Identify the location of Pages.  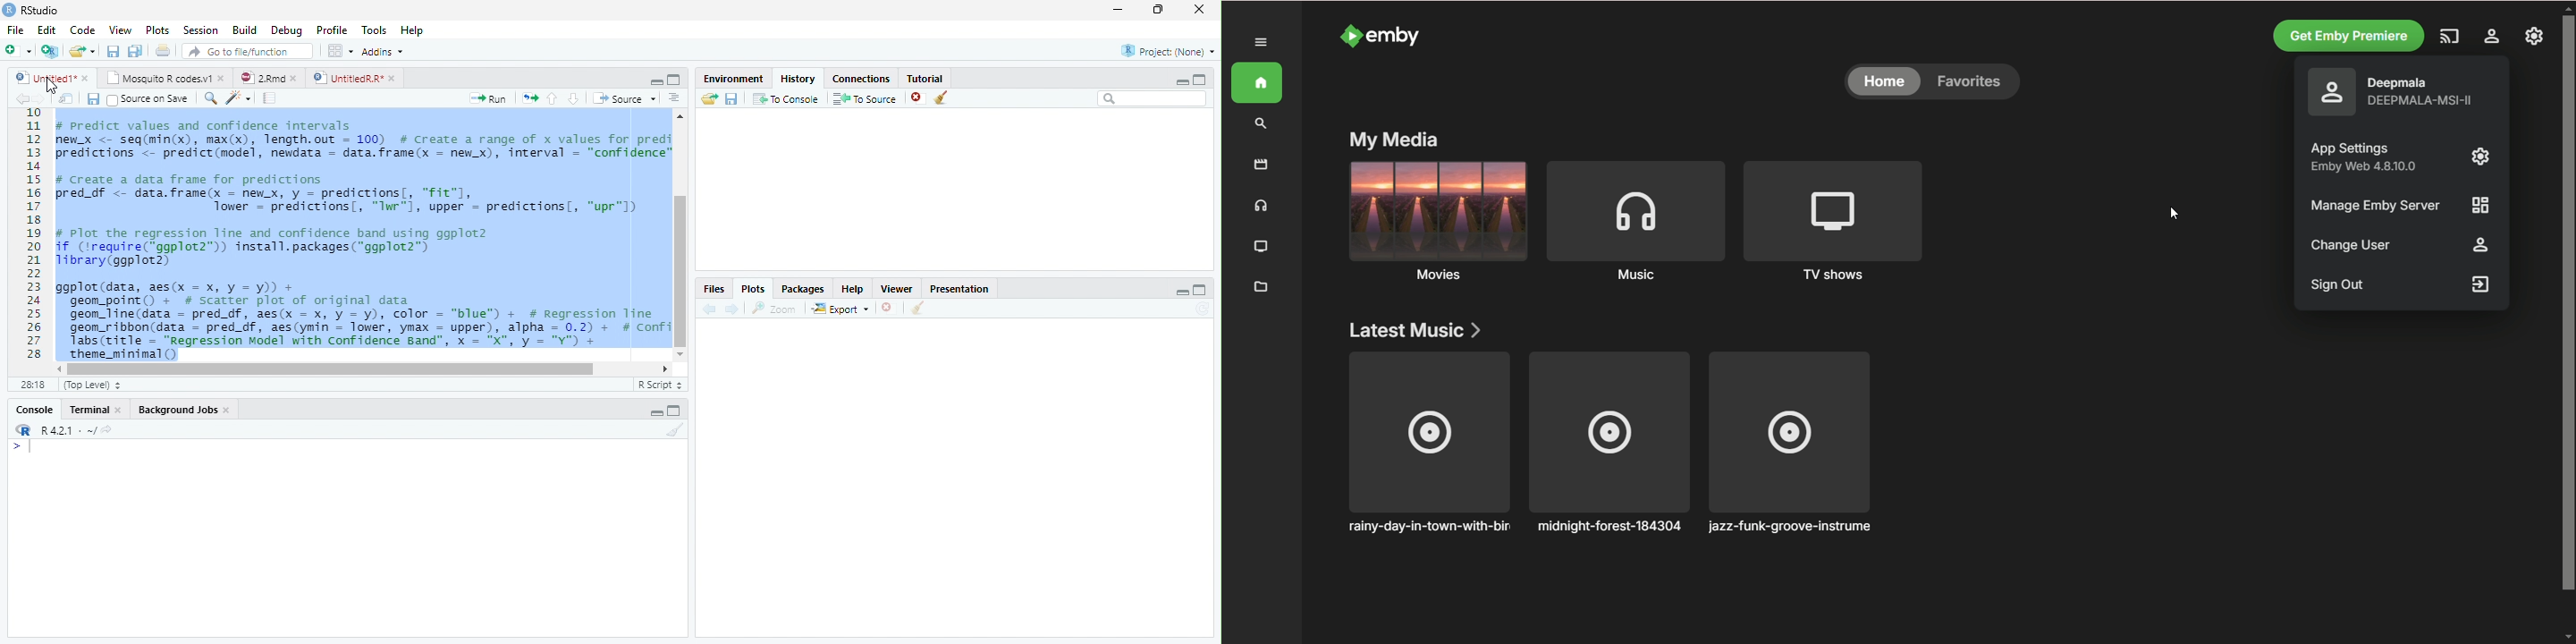
(273, 99).